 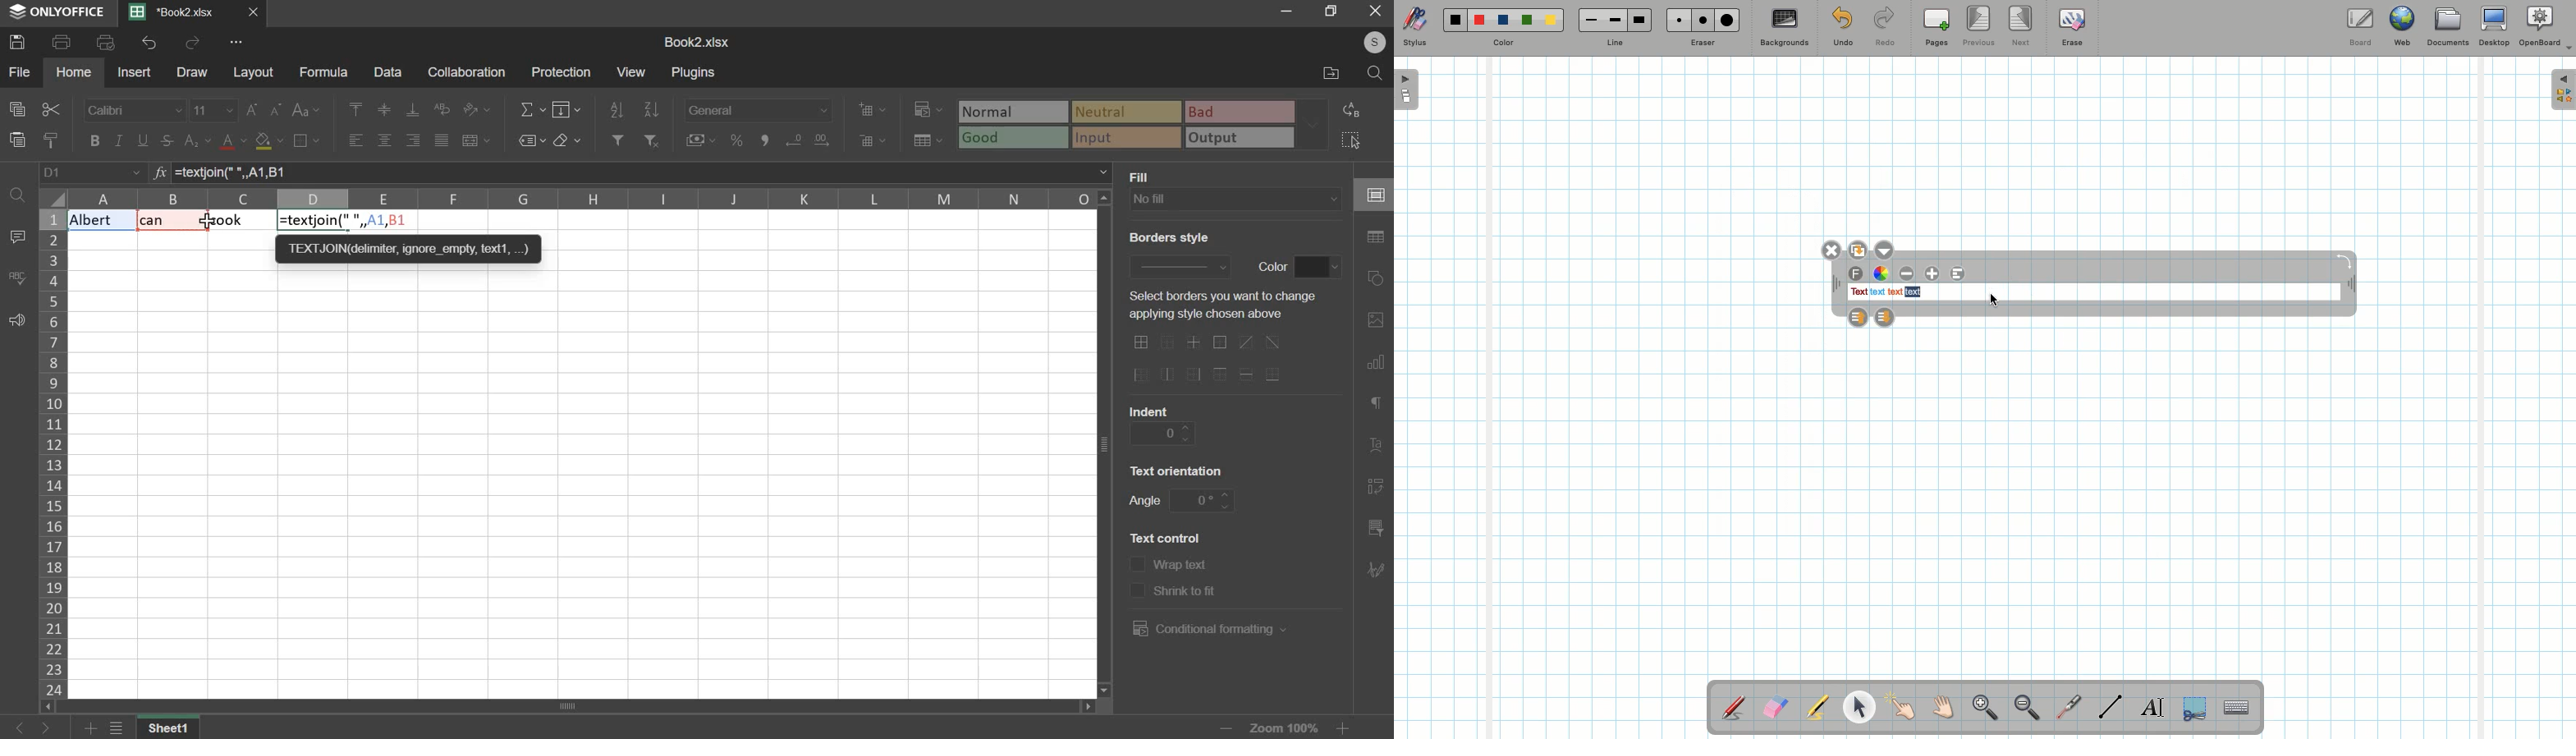 I want to click on add filter, so click(x=616, y=139).